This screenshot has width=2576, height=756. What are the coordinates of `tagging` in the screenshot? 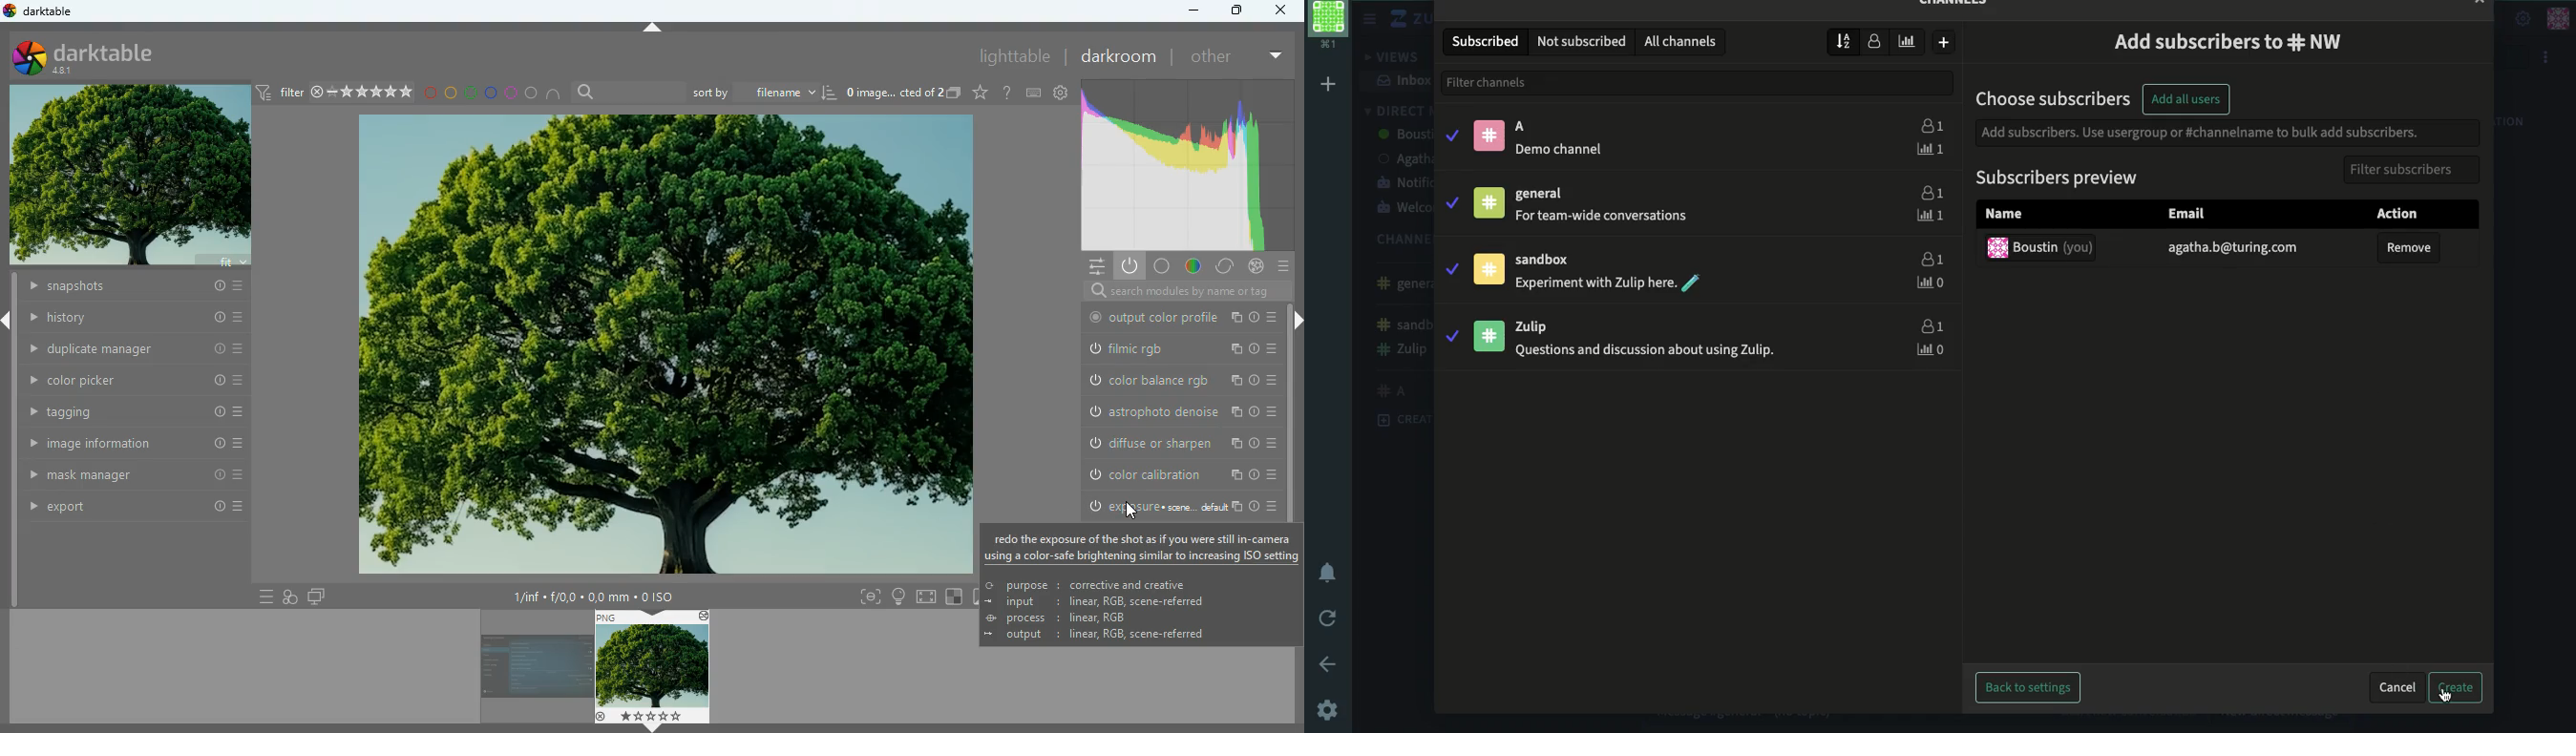 It's located at (125, 412).